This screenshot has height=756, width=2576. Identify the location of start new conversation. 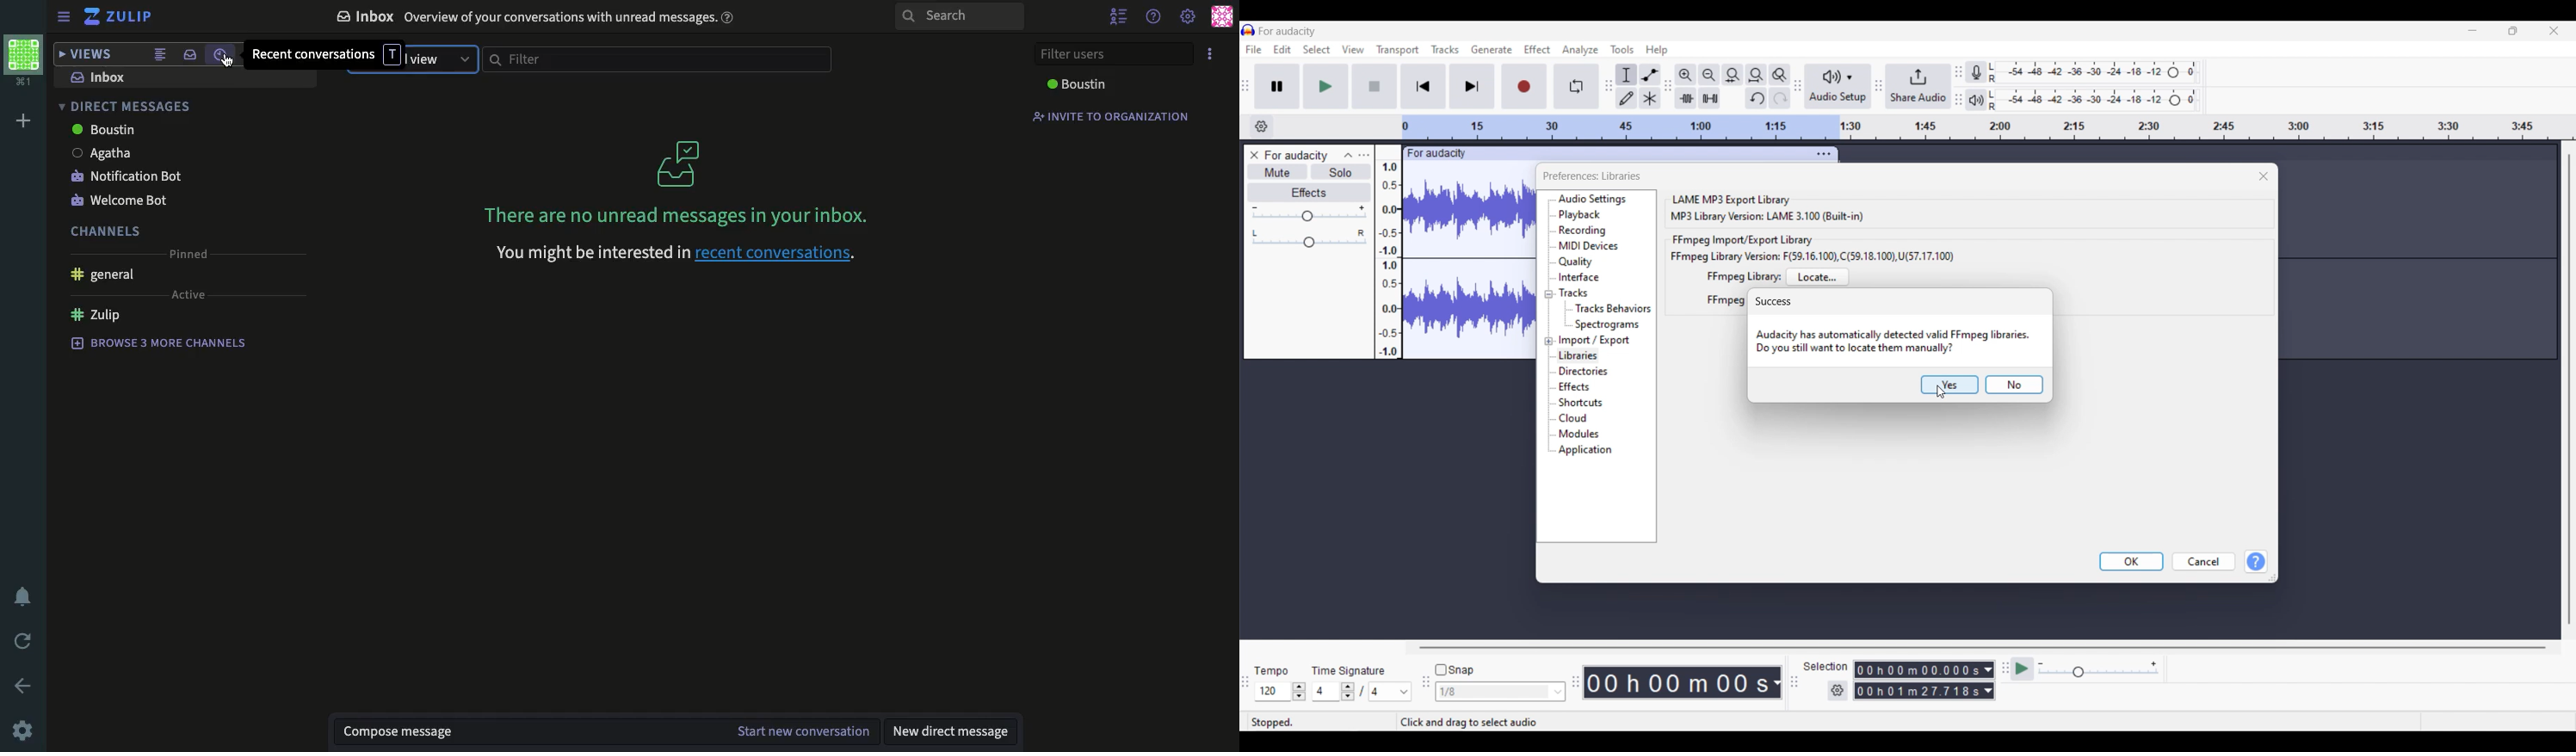
(802, 732).